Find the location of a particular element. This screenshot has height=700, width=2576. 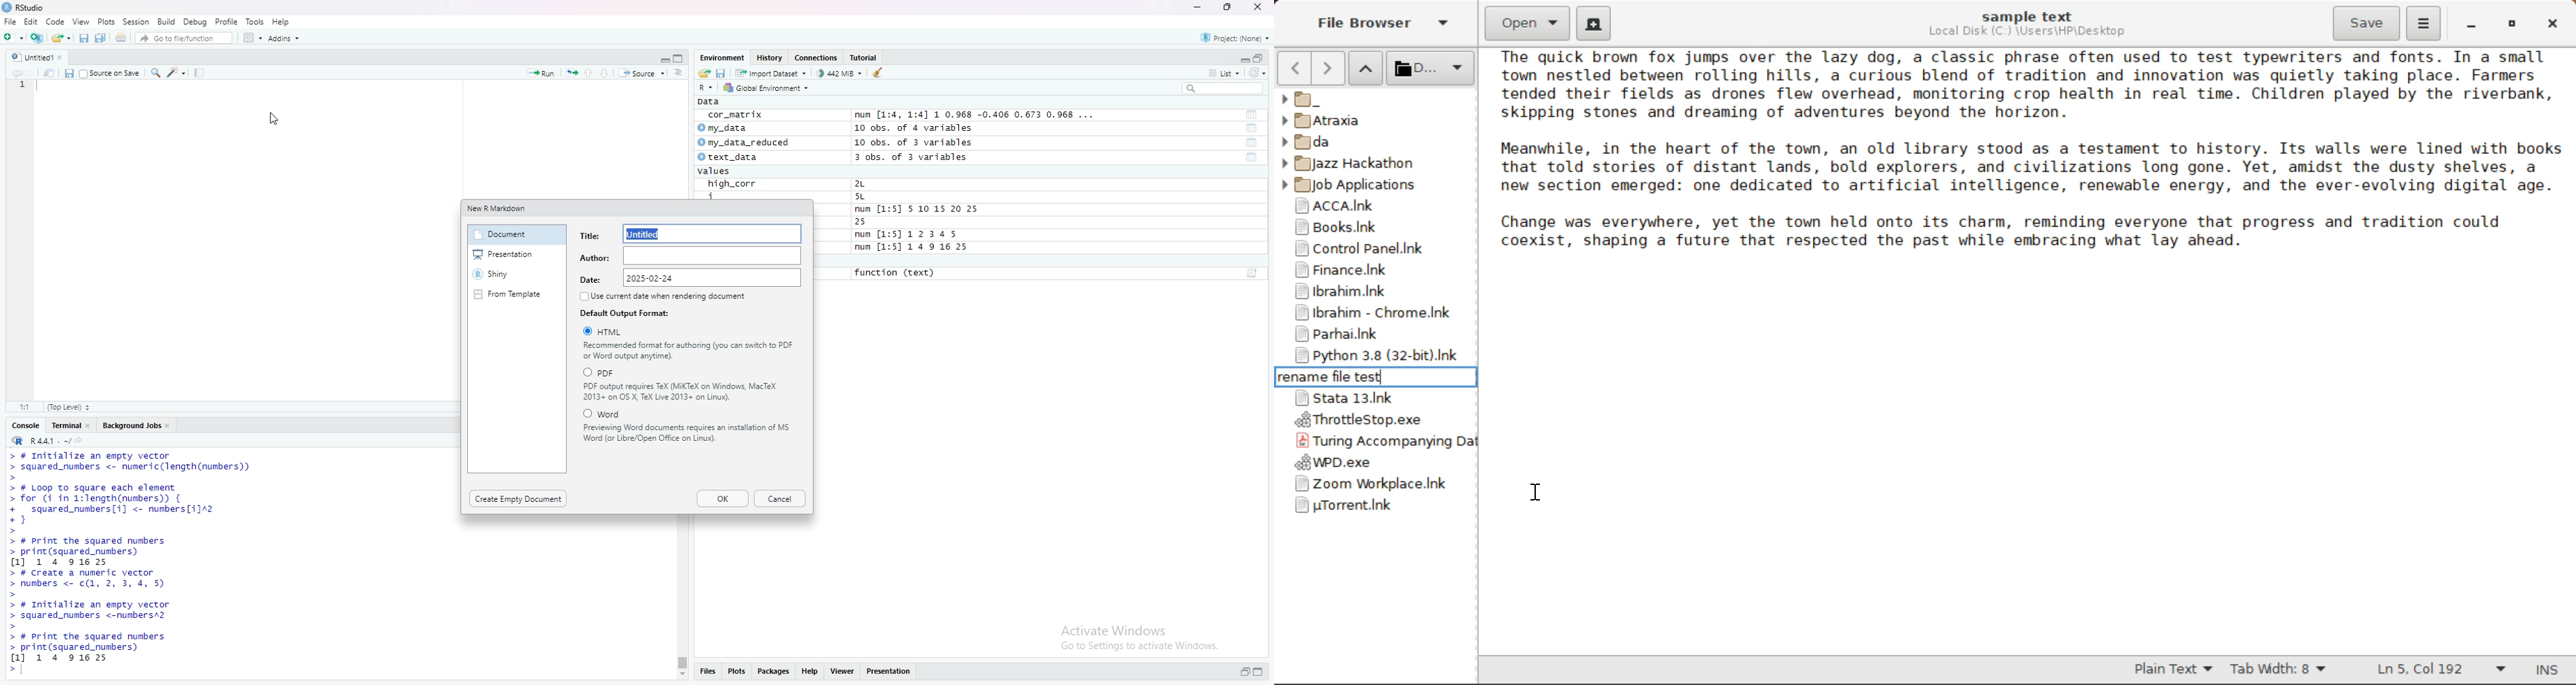

Print the current file is located at coordinates (121, 37).